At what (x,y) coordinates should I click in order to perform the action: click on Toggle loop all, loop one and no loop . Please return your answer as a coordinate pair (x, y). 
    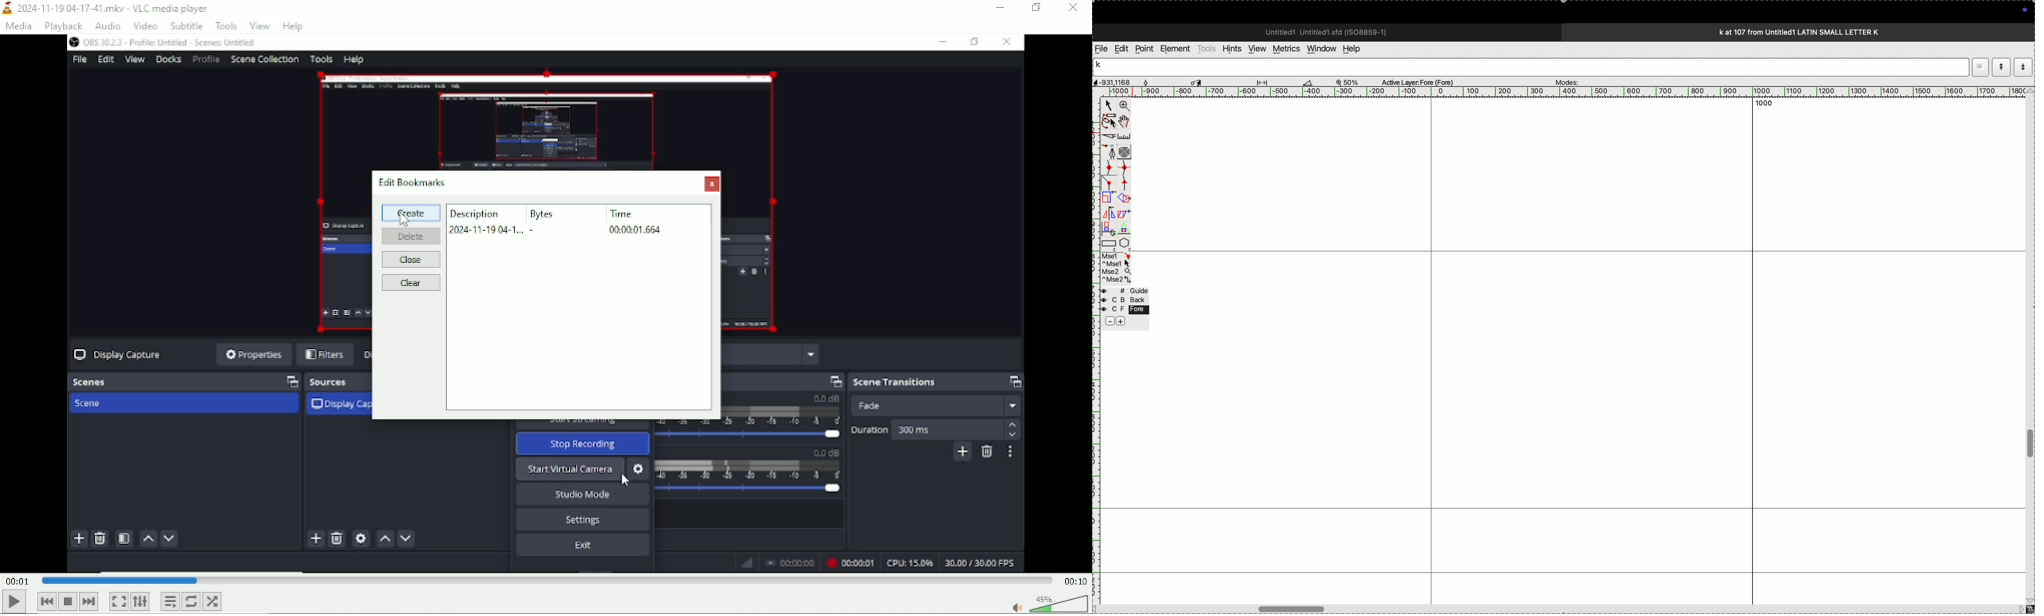
    Looking at the image, I should click on (192, 601).